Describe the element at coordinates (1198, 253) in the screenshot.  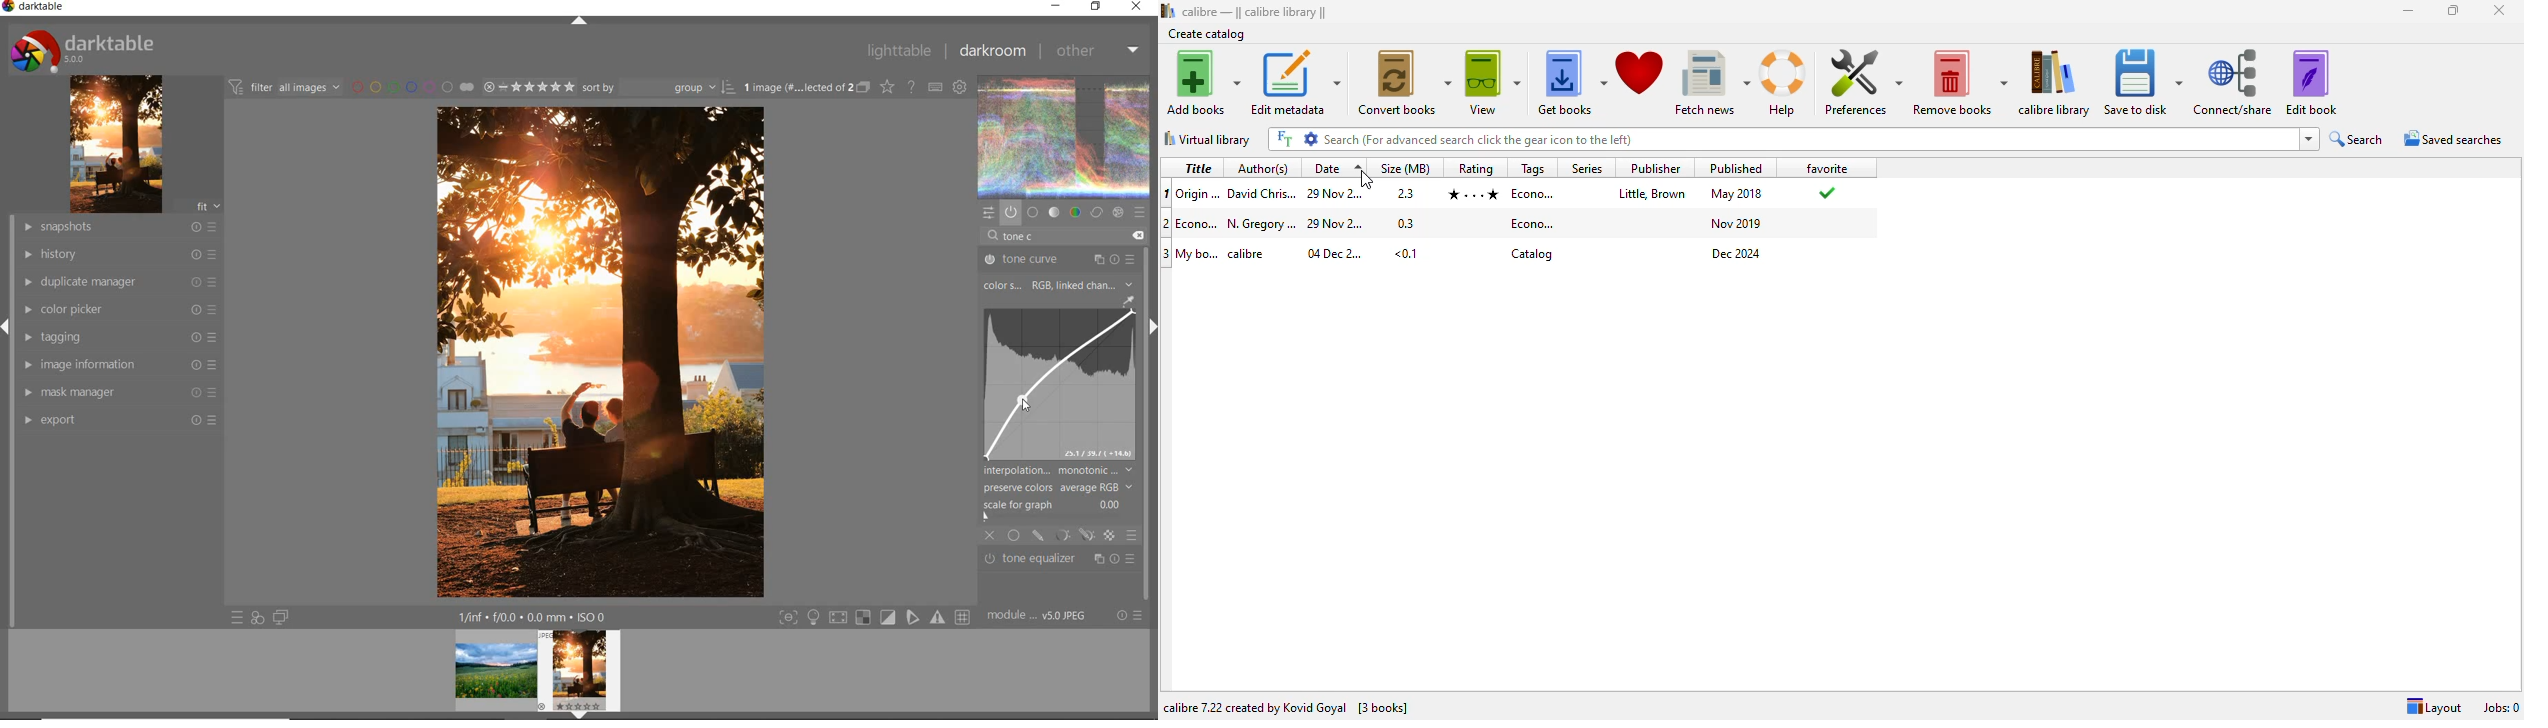
I see `title` at that location.